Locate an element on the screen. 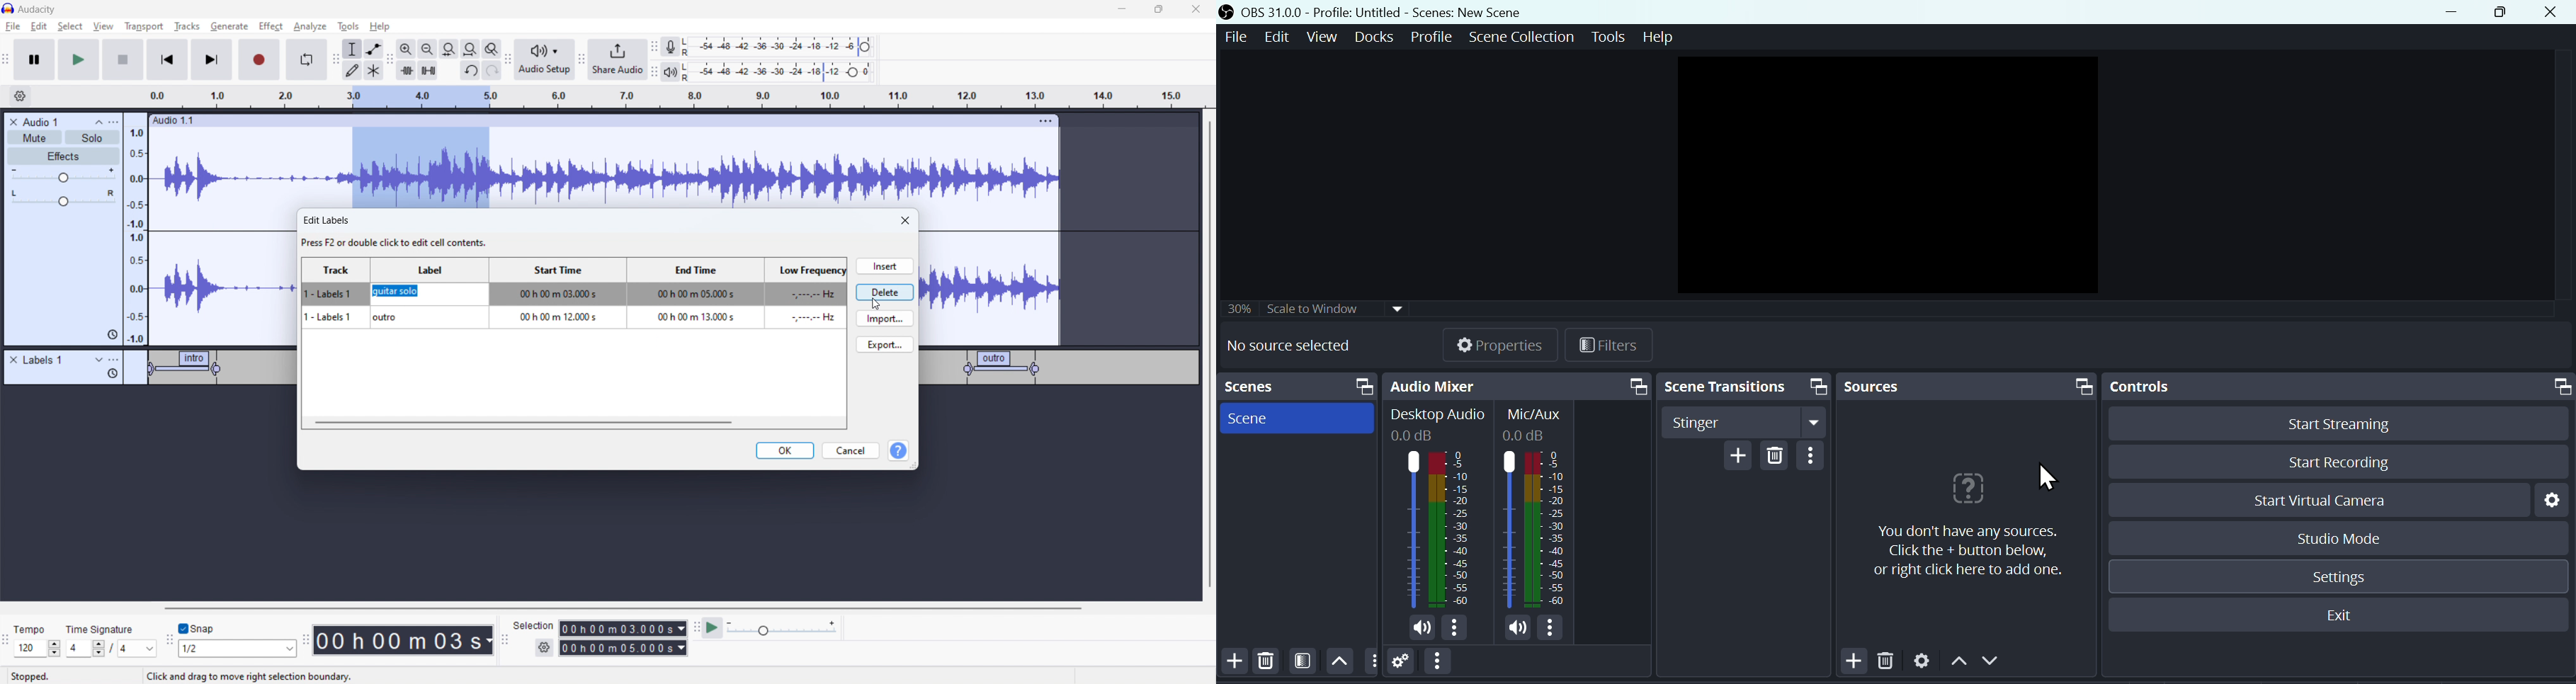 This screenshot has height=700, width=2576. playback speed is located at coordinates (781, 628).